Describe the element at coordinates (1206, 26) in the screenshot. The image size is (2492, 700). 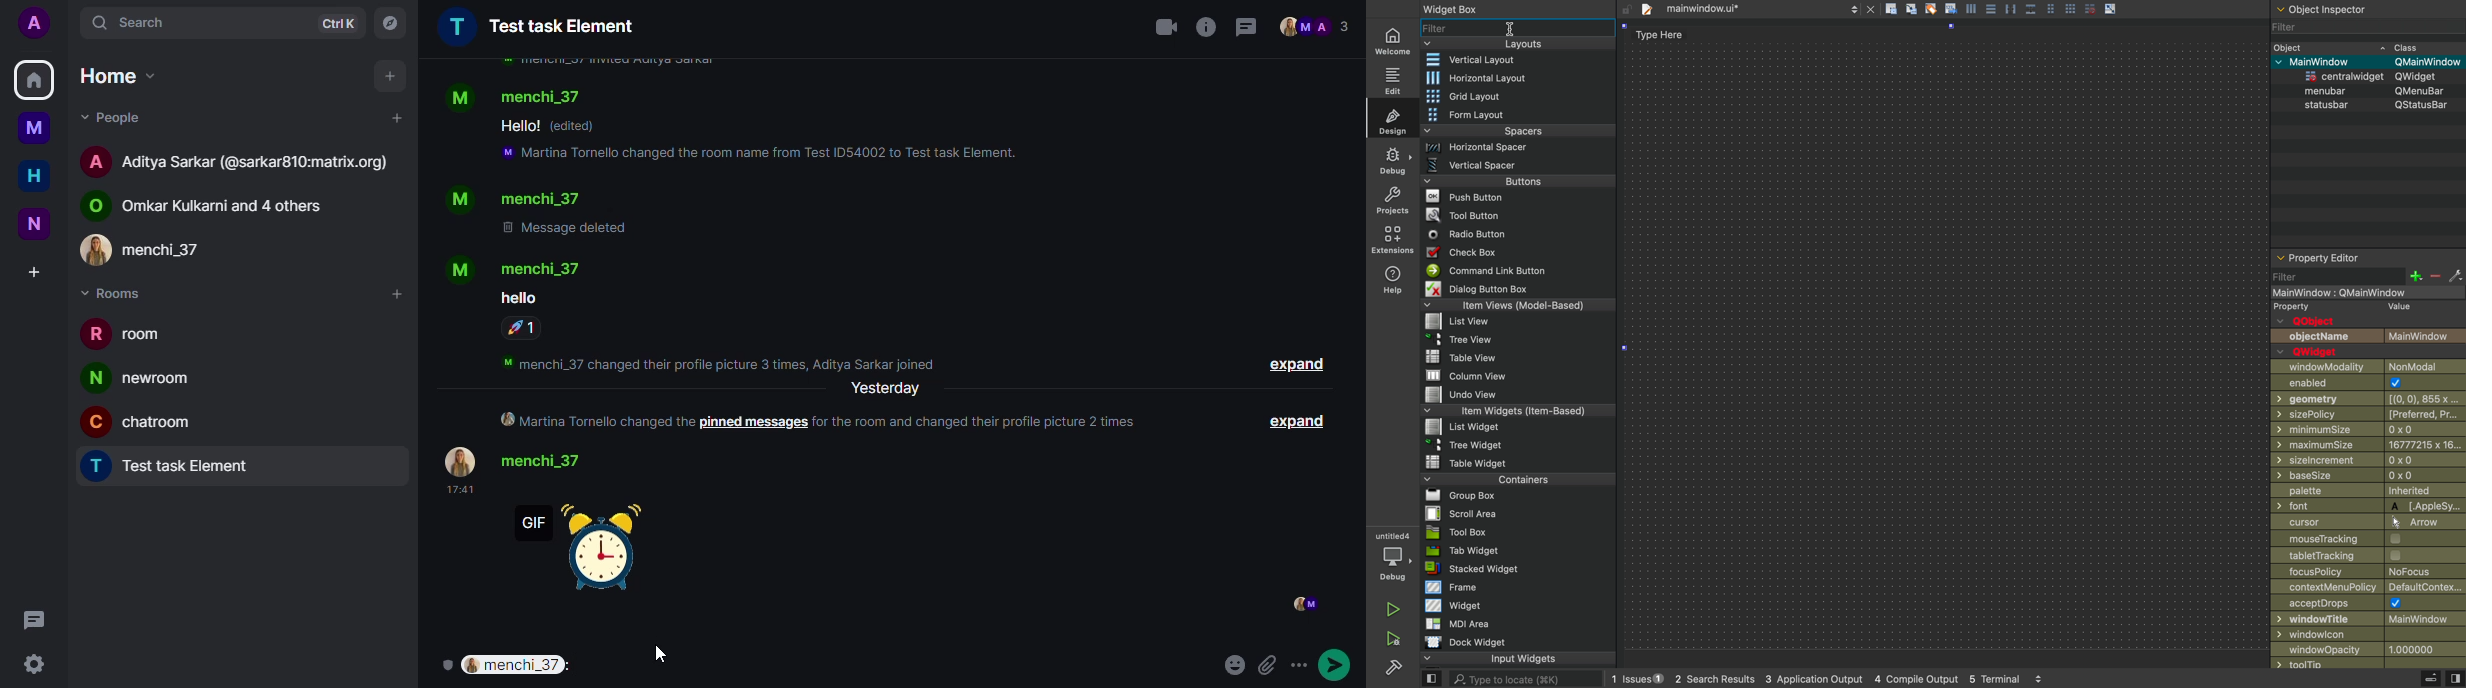
I see `info` at that location.